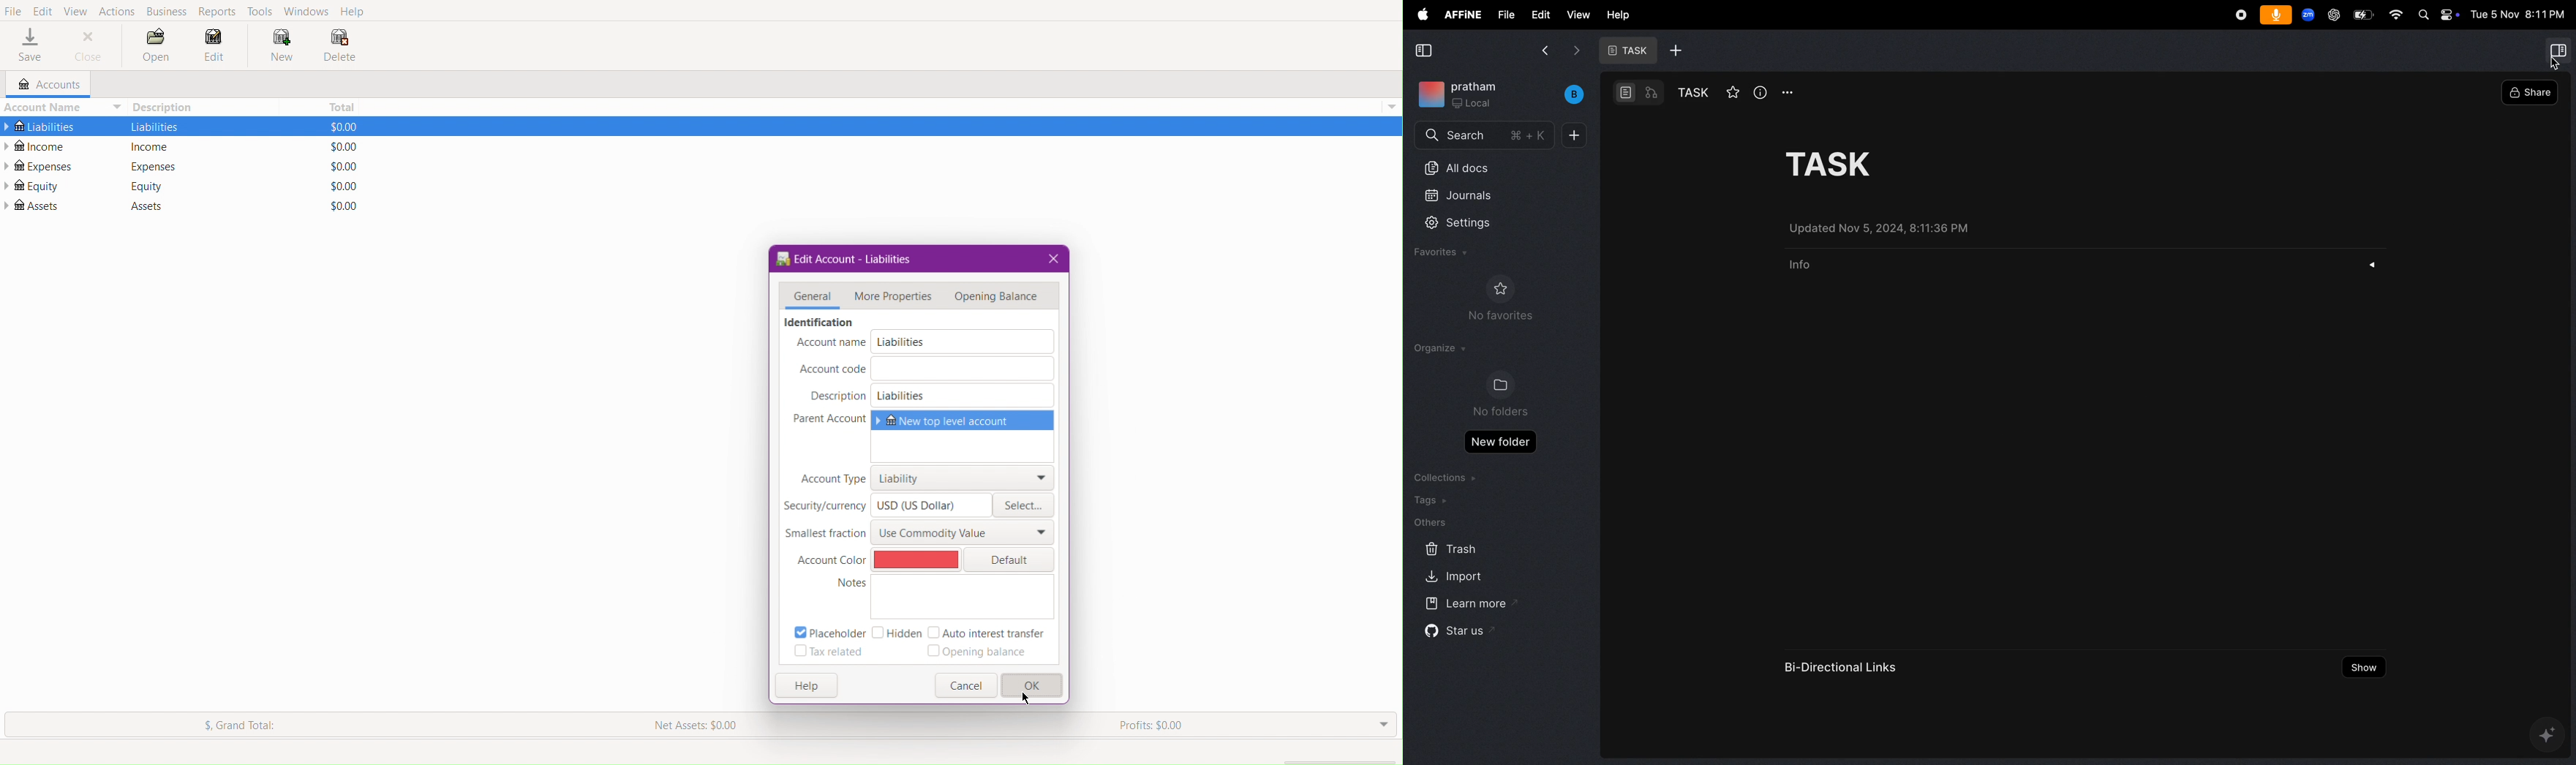 This screenshot has width=2576, height=784. What do you see at coordinates (809, 295) in the screenshot?
I see `General` at bounding box center [809, 295].